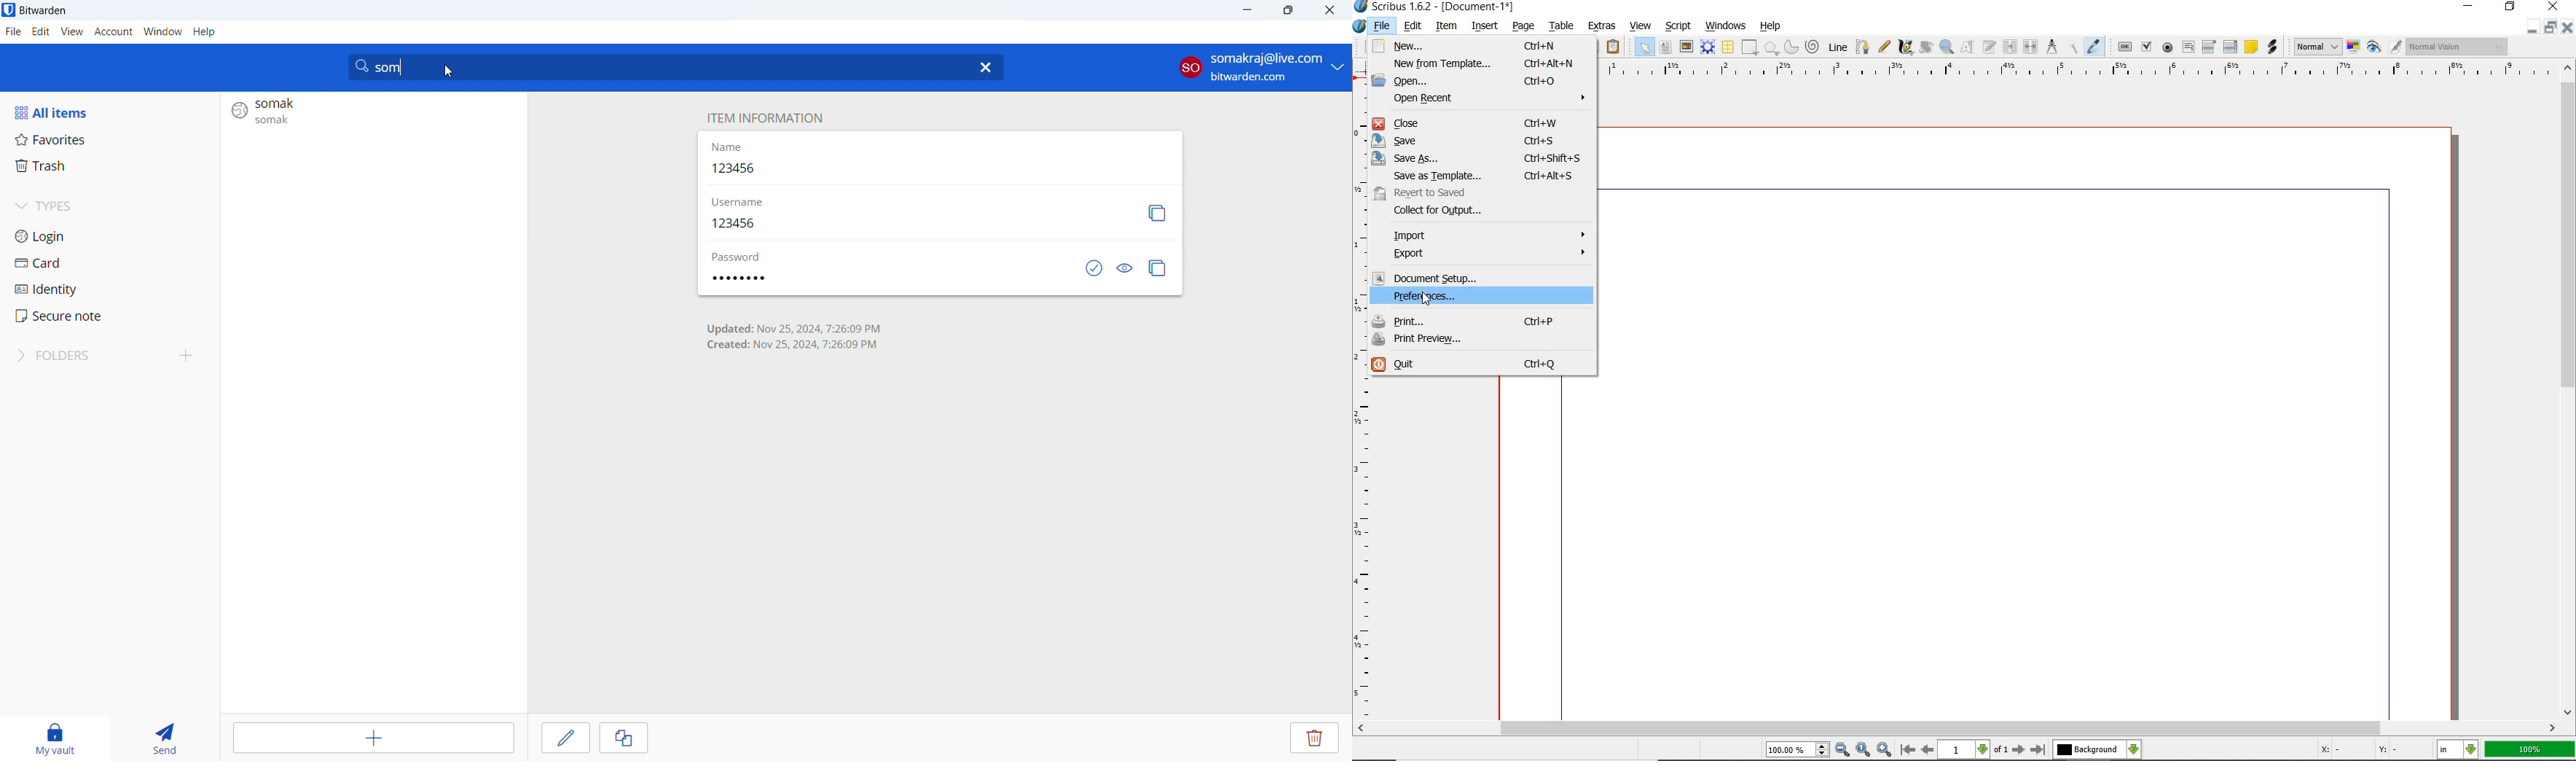  What do you see at coordinates (2457, 751) in the screenshot?
I see `select the current unit` at bounding box center [2457, 751].